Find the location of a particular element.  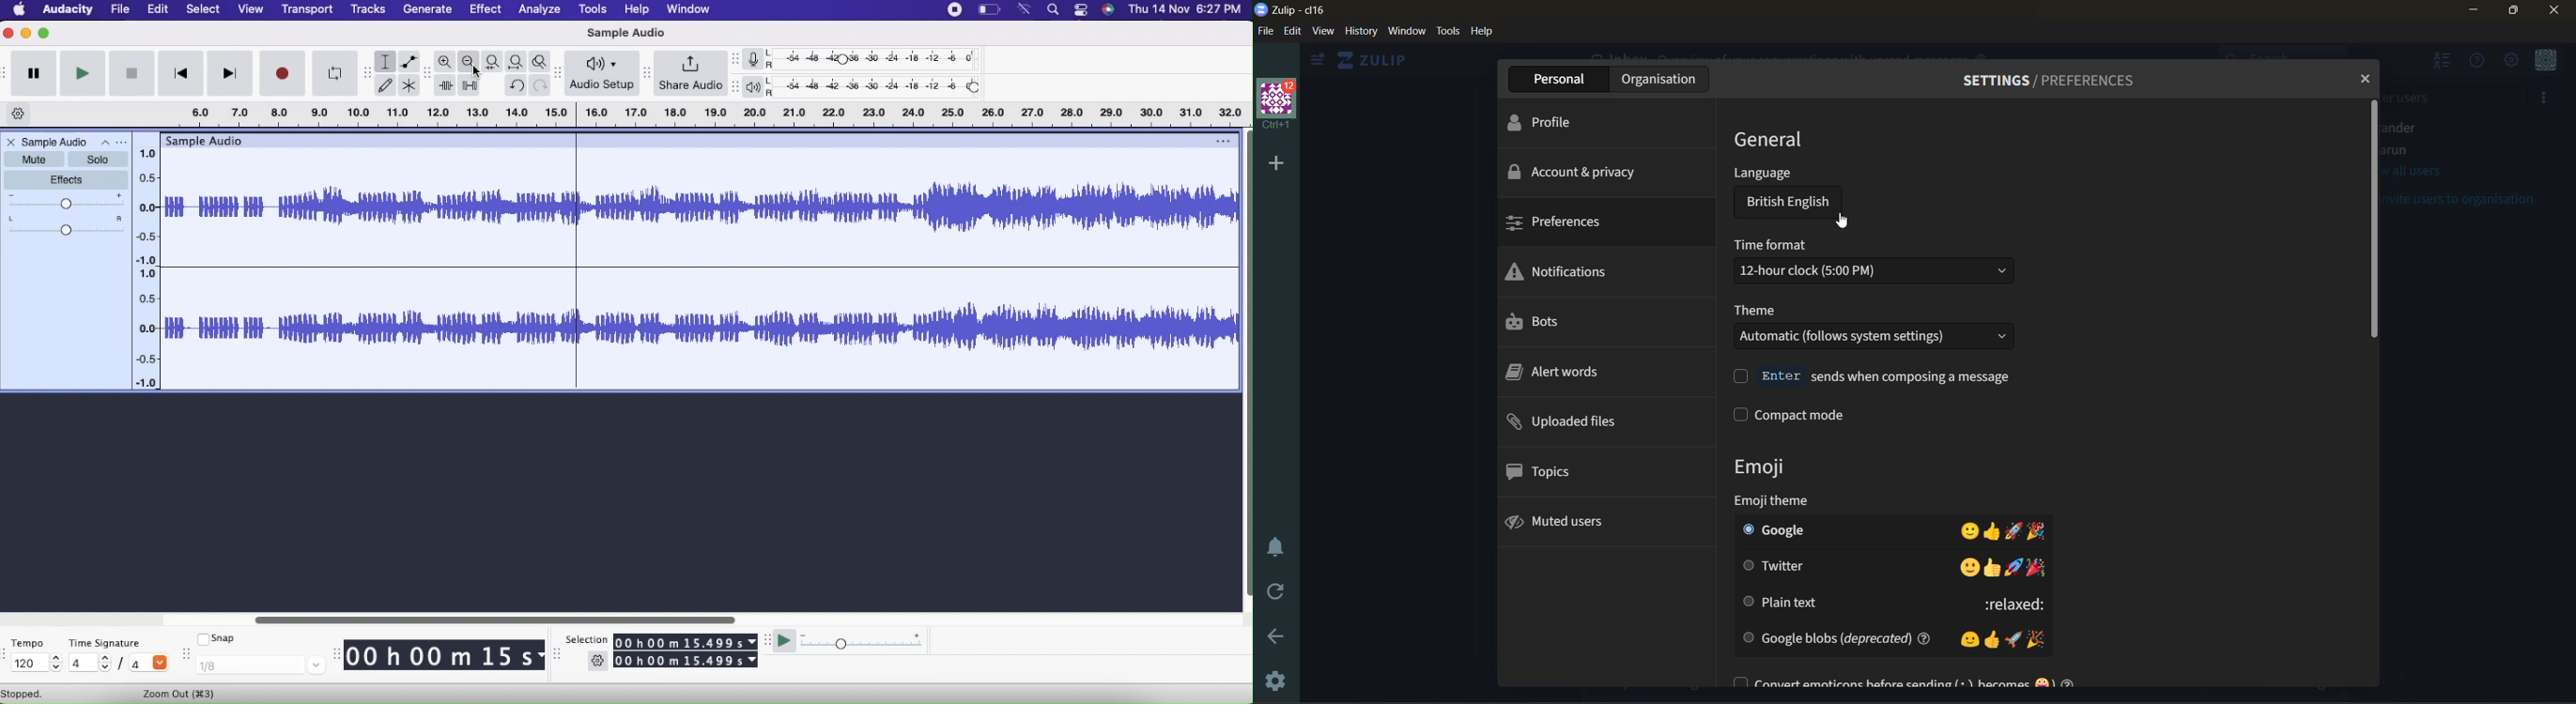

Playback speed is located at coordinates (861, 640).